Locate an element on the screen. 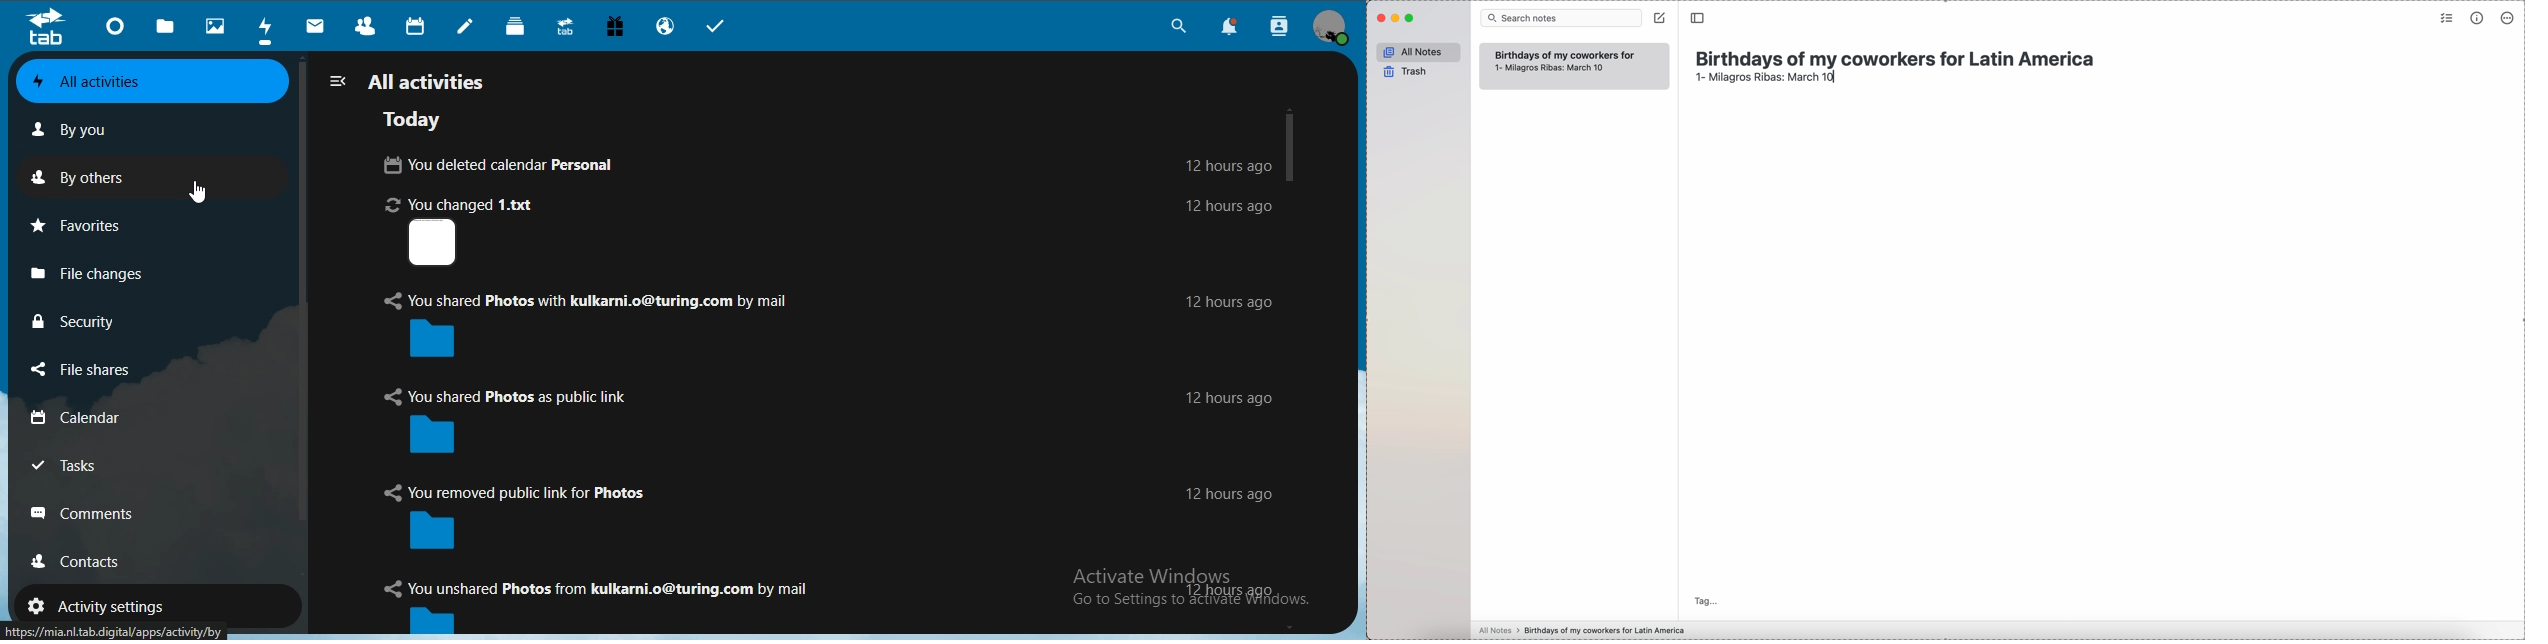 The image size is (2548, 644). search is located at coordinates (1176, 26).